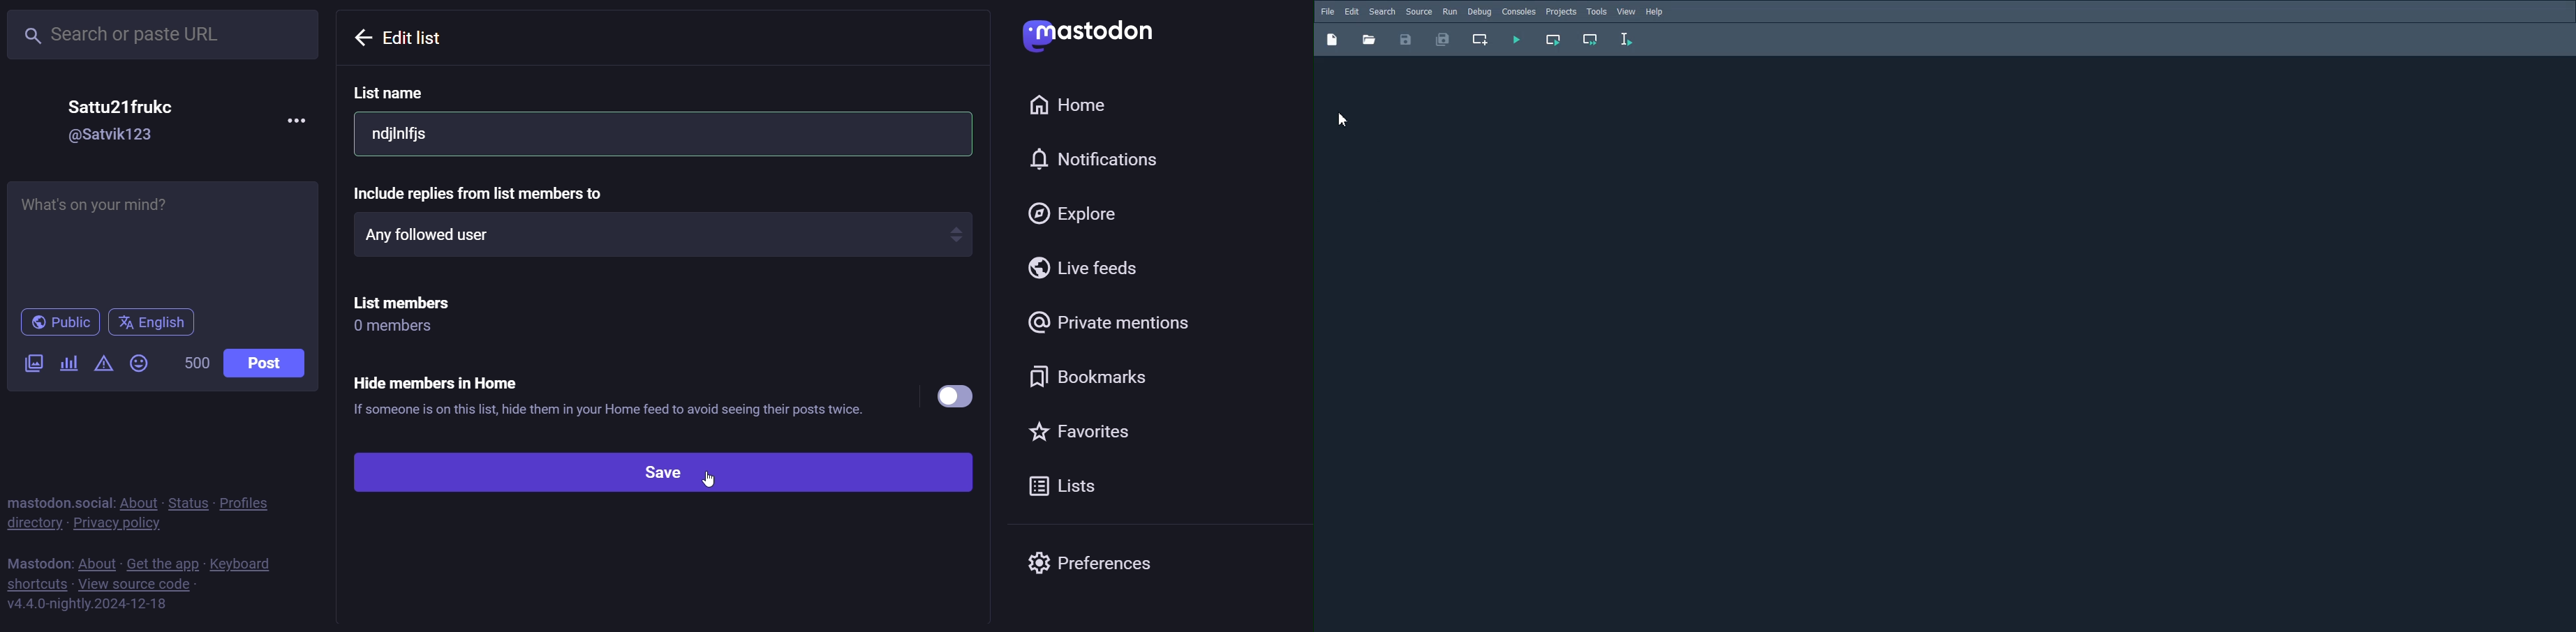 Image resolution: width=2576 pixels, height=644 pixels. Describe the element at coordinates (1656, 12) in the screenshot. I see `Help` at that location.